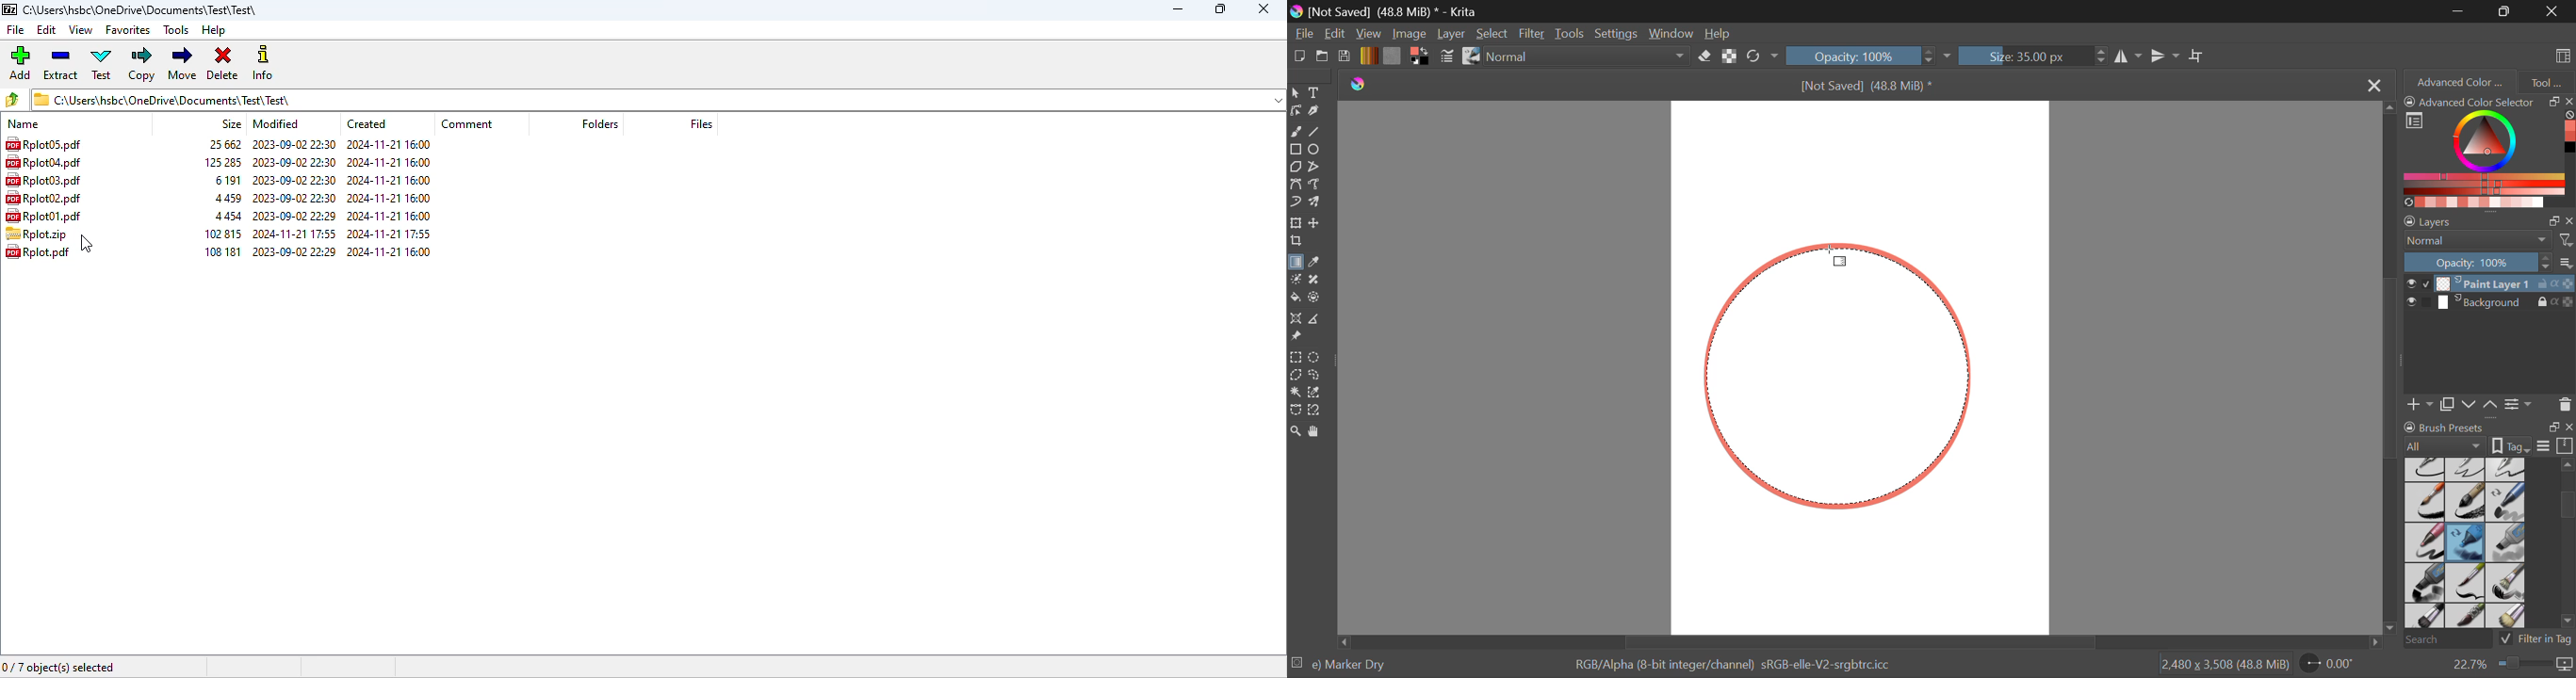  What do you see at coordinates (36, 234) in the screenshot?
I see ` Rplot.zip` at bounding box center [36, 234].